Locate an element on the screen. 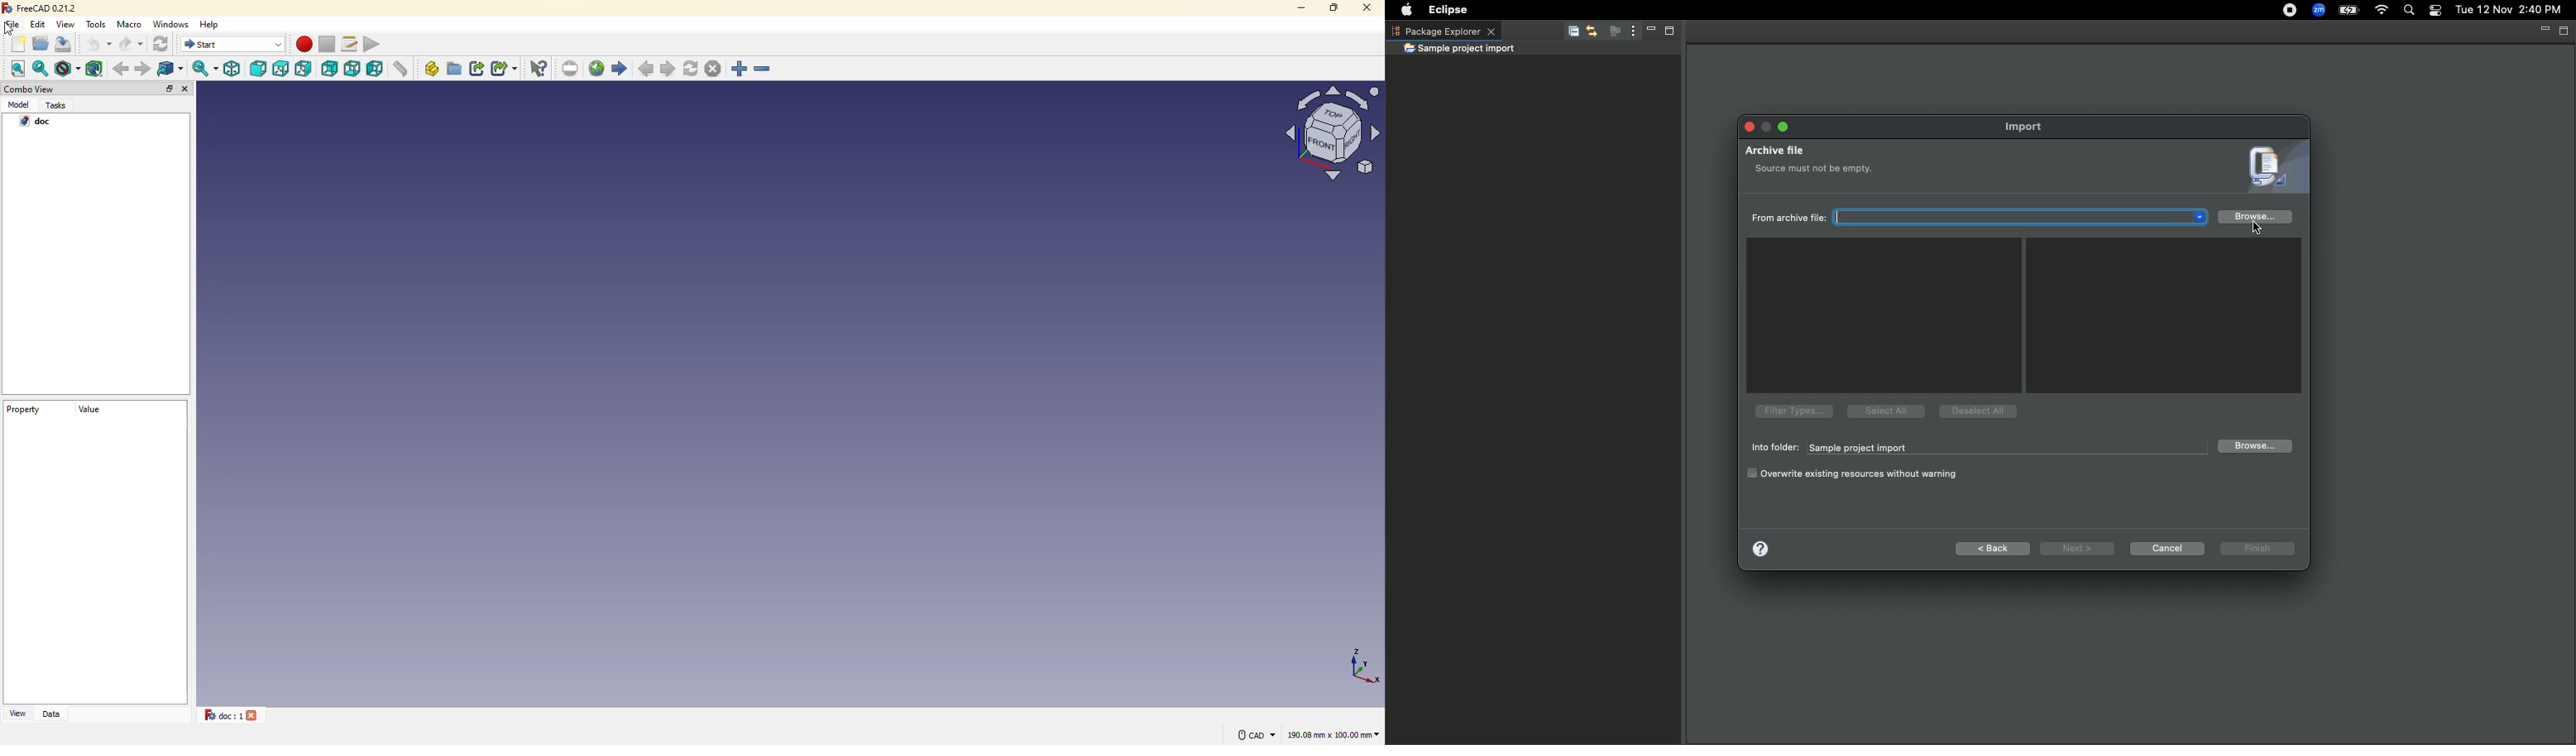 This screenshot has width=2576, height=756. create part is located at coordinates (432, 68).